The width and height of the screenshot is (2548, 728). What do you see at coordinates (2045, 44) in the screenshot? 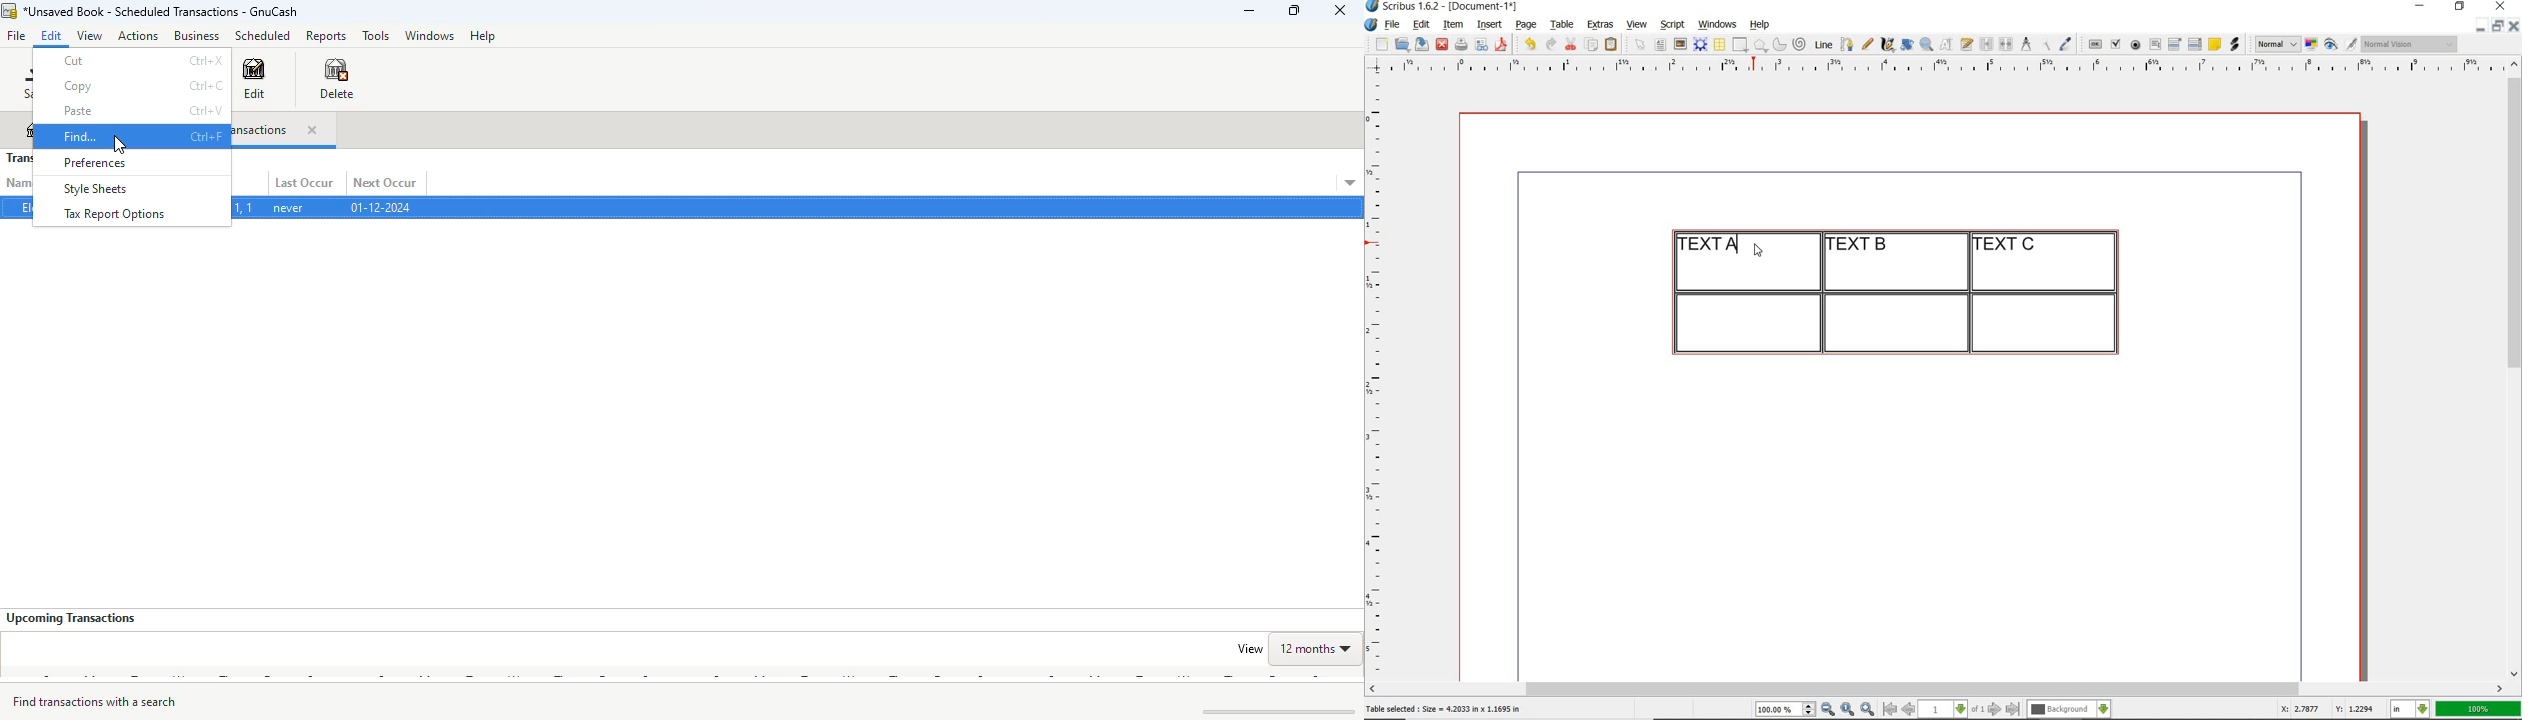
I see `copy item properties` at bounding box center [2045, 44].